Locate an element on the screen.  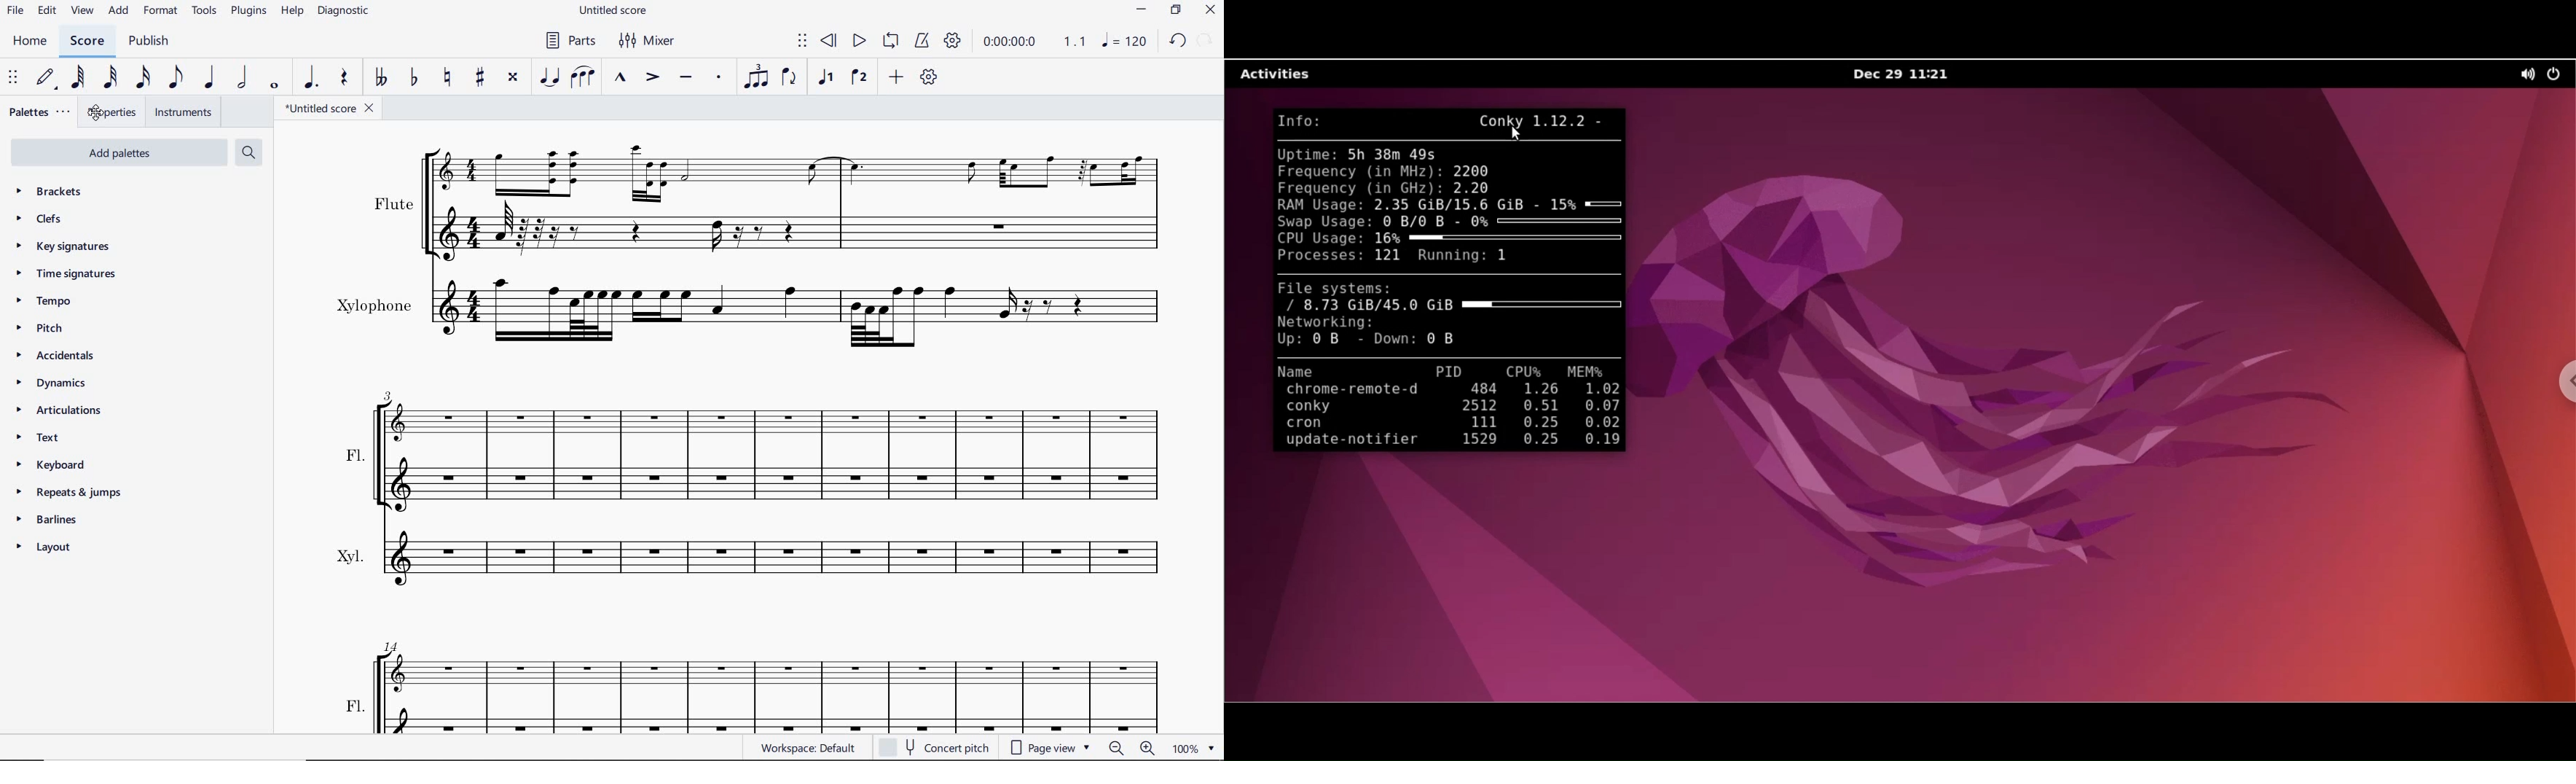
layout is located at coordinates (44, 546).